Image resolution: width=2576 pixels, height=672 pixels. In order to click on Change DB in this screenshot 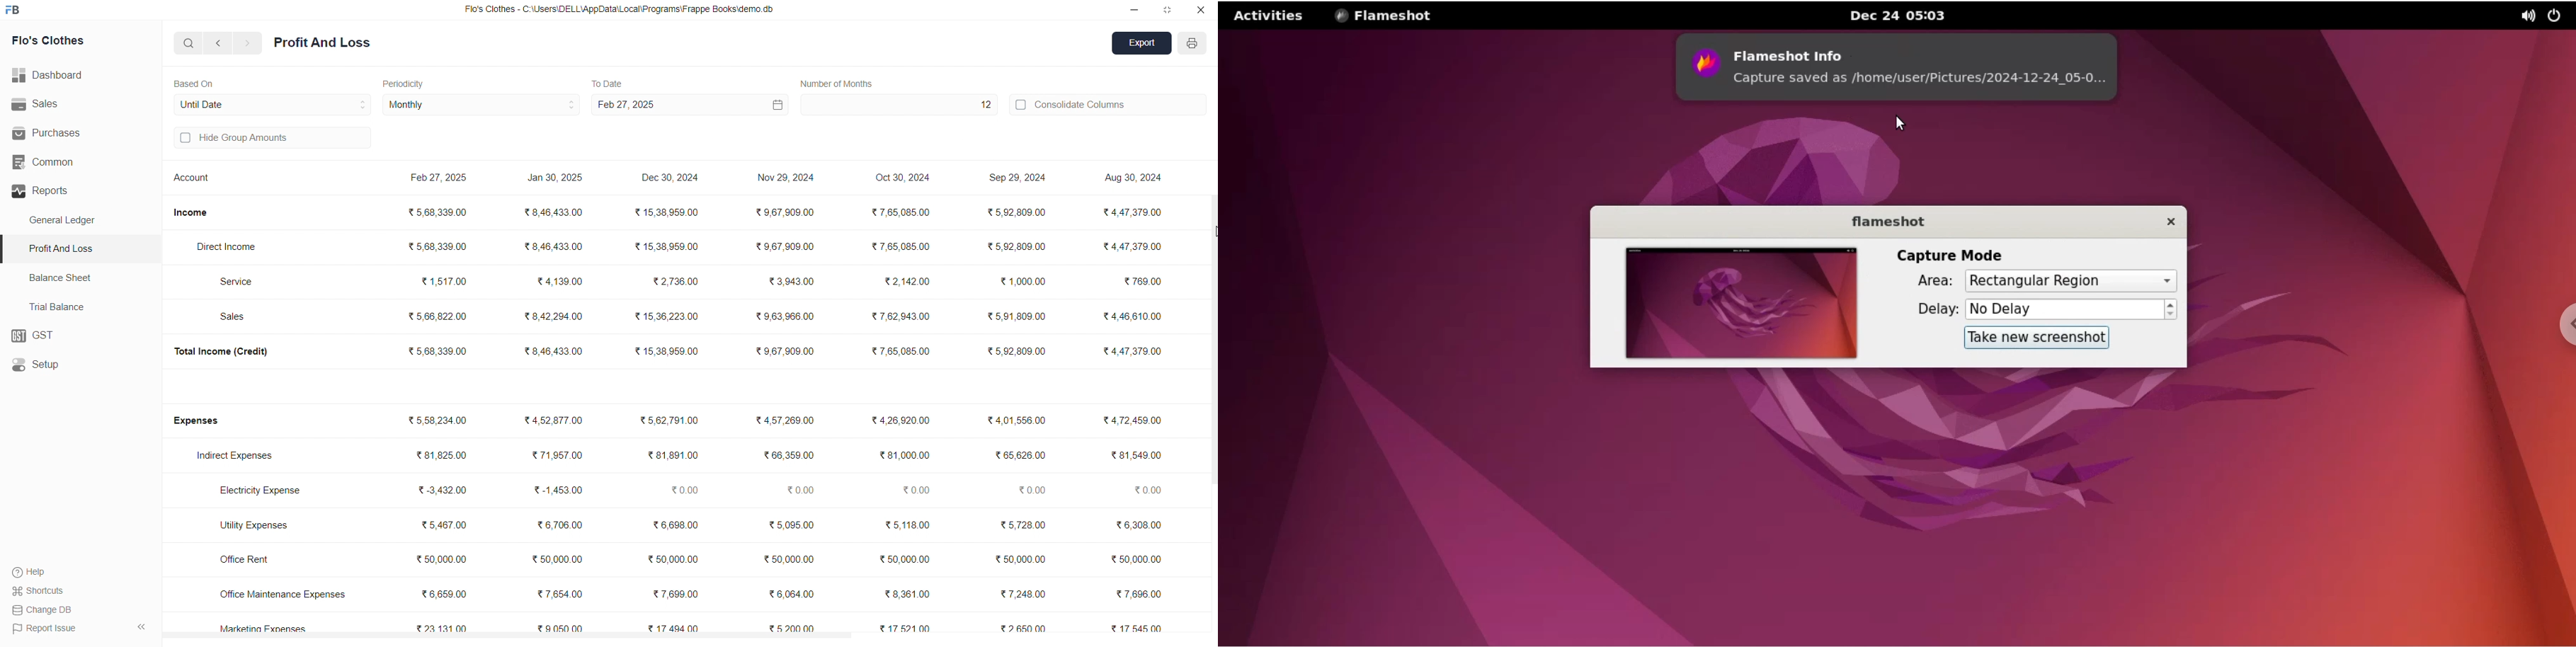, I will do `click(45, 610)`.